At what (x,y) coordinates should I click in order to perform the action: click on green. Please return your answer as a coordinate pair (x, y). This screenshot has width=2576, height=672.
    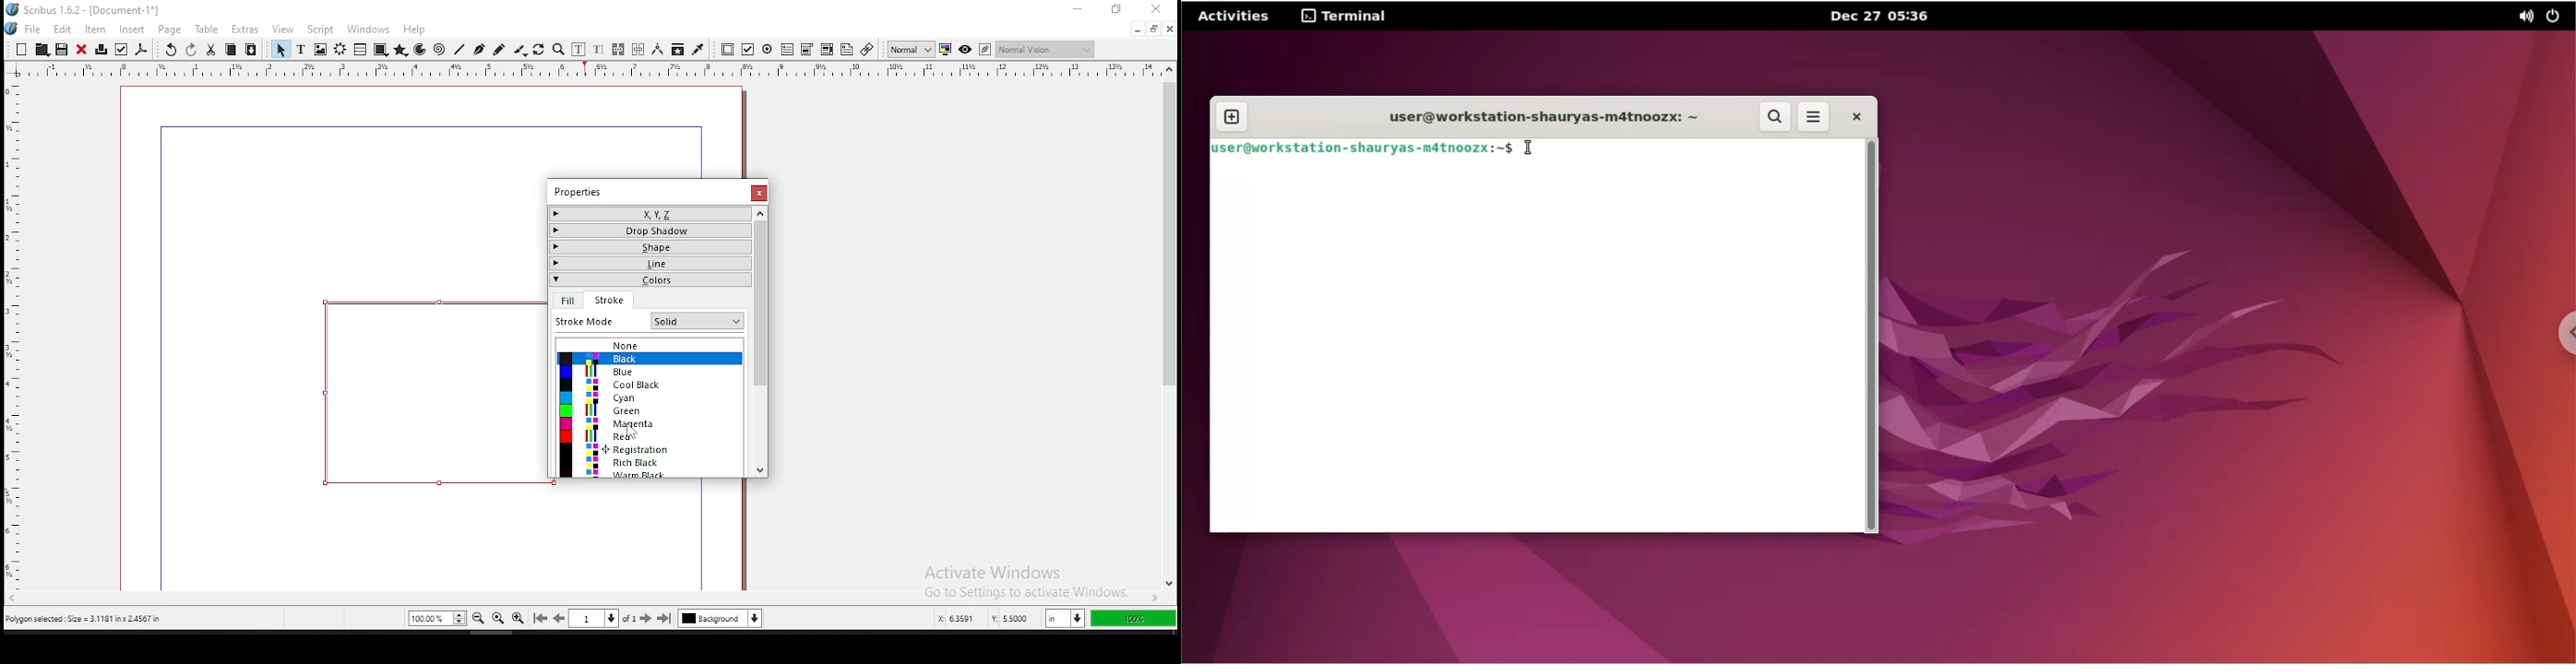
    Looking at the image, I should click on (650, 411).